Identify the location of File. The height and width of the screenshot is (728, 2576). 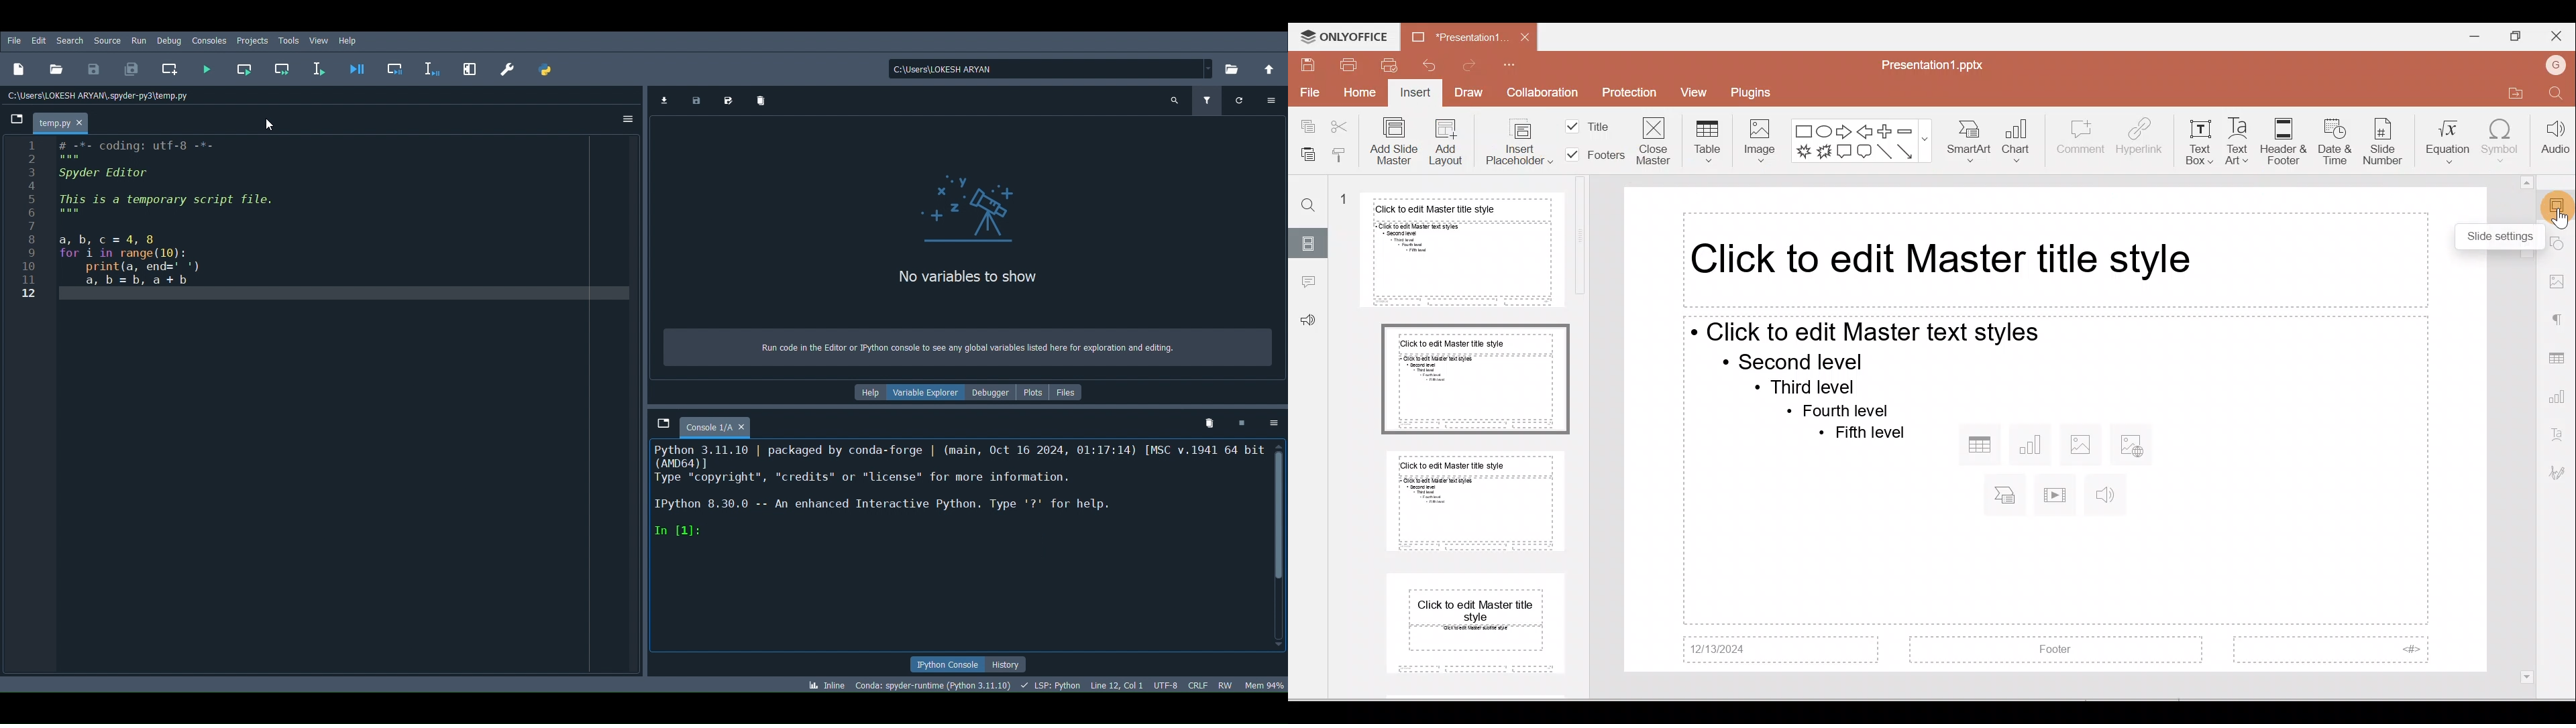
(13, 40).